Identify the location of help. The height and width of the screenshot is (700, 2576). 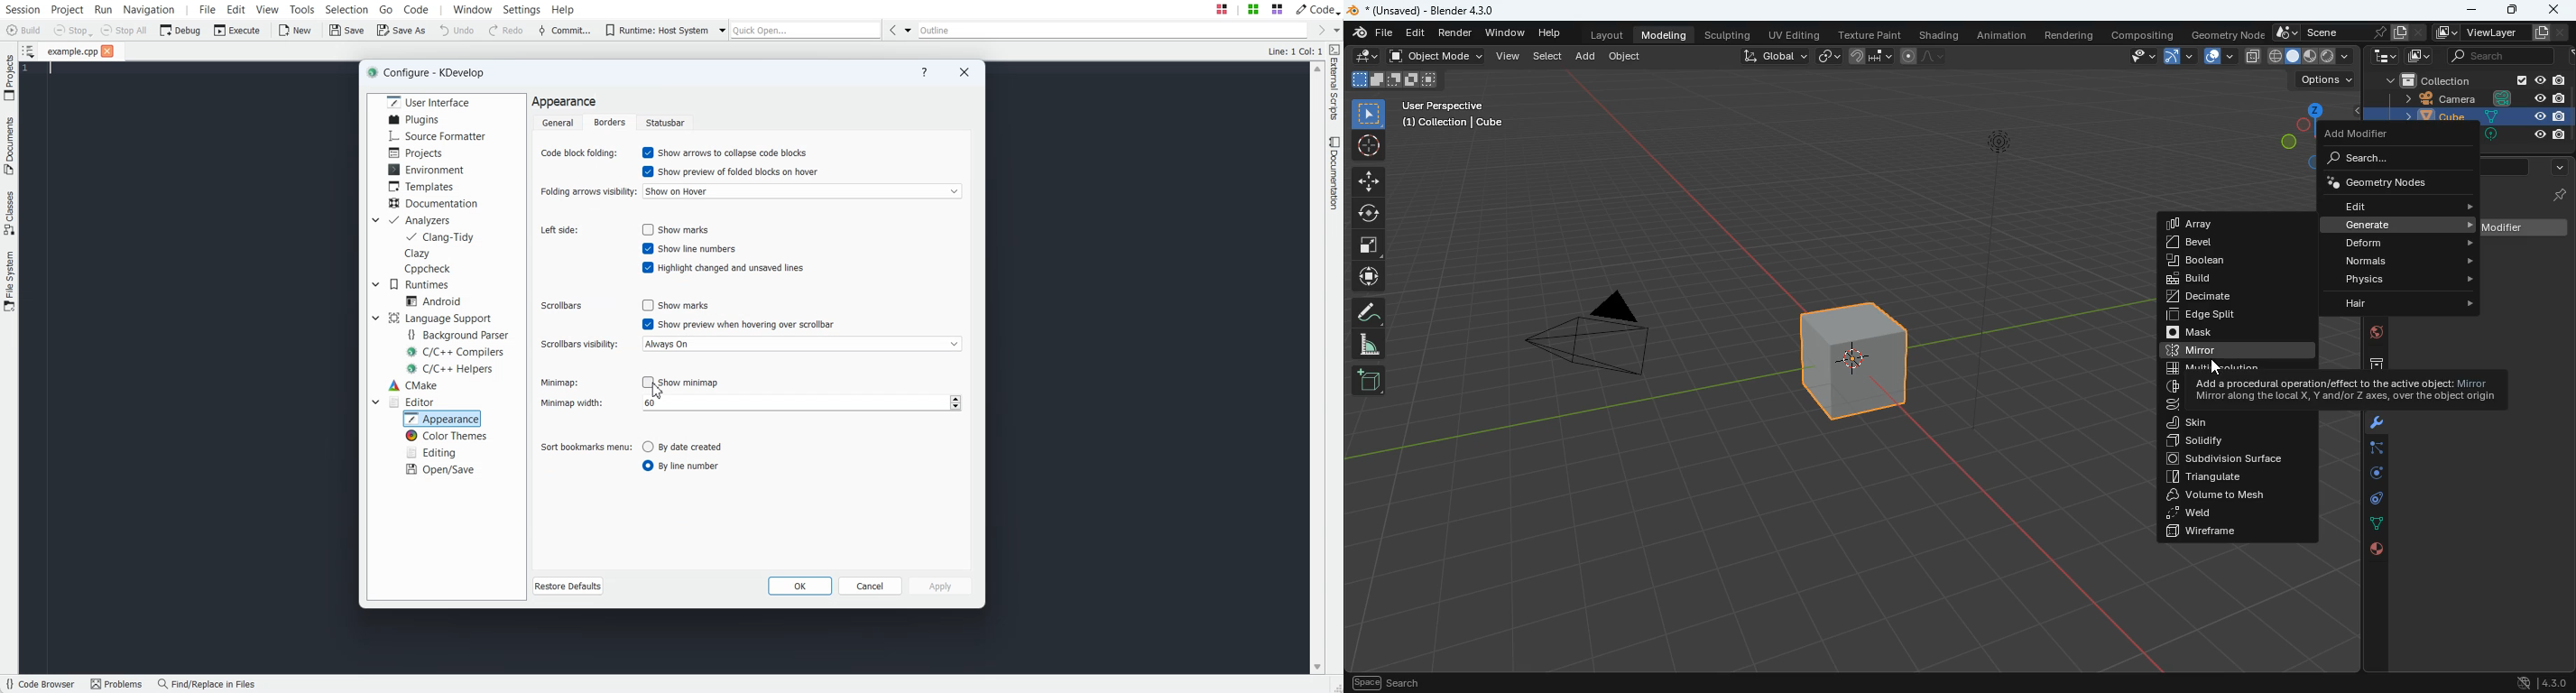
(1548, 32).